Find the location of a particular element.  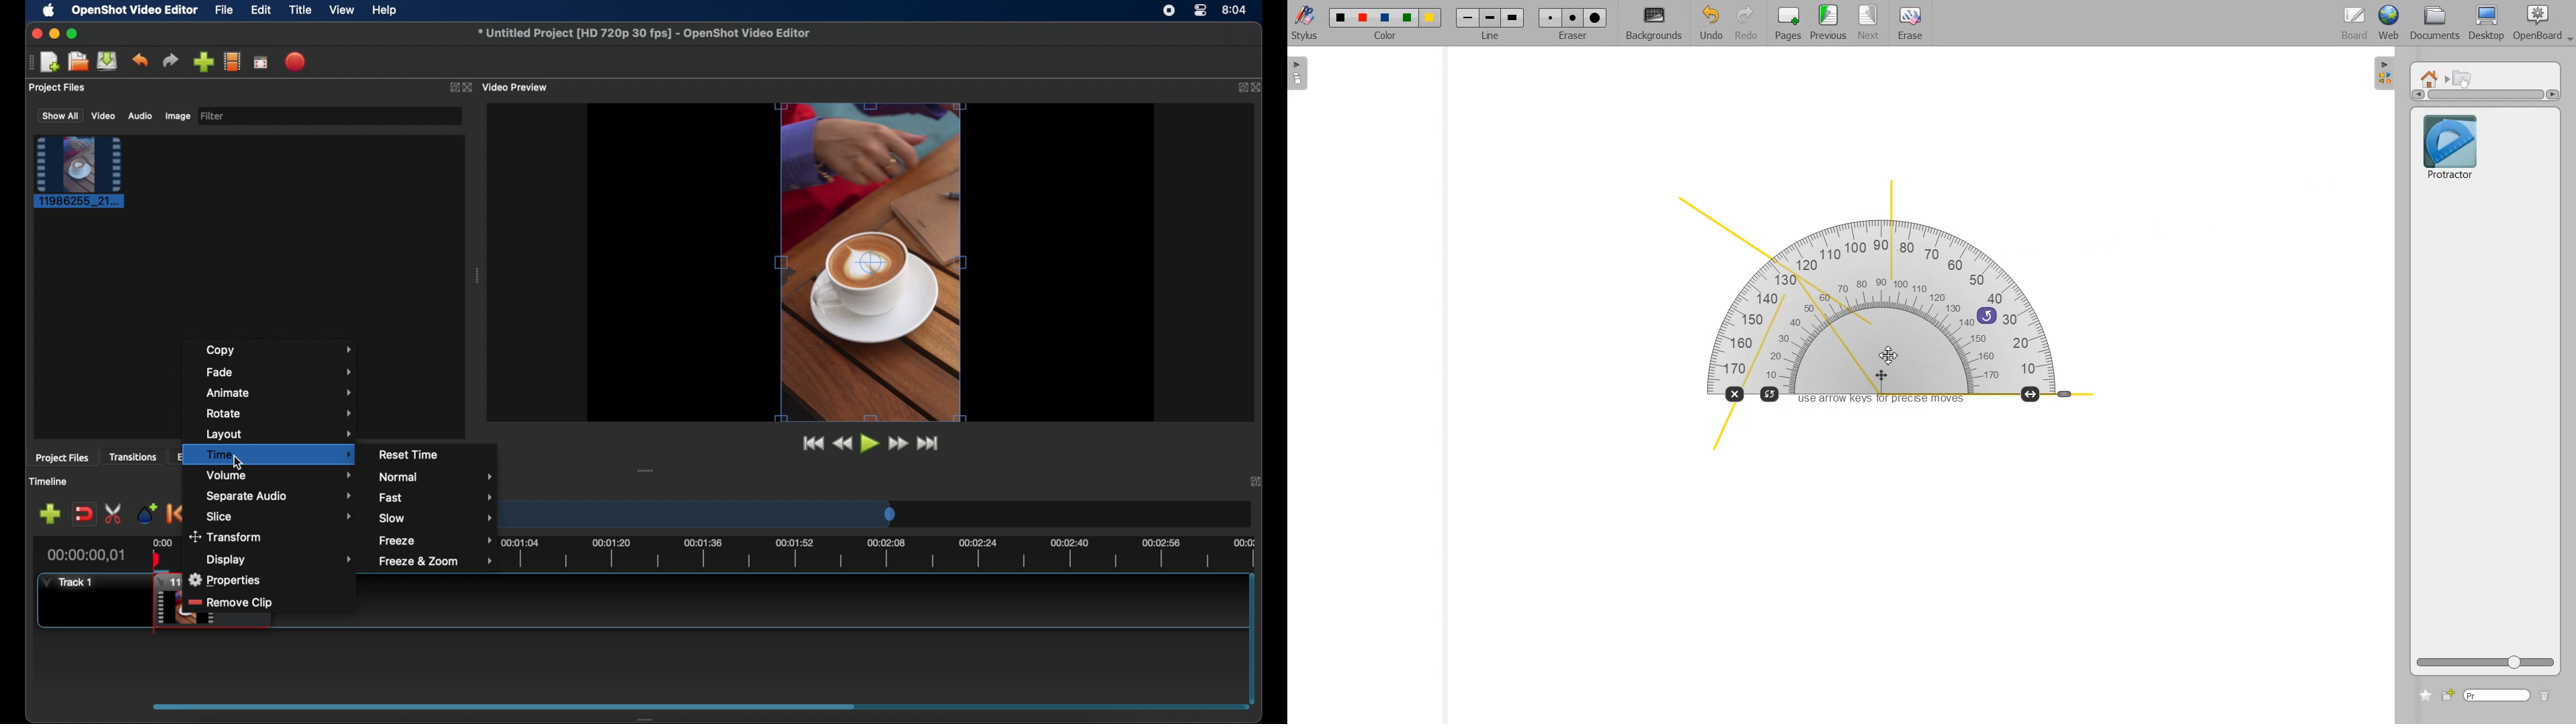

timeline  is located at coordinates (884, 552).